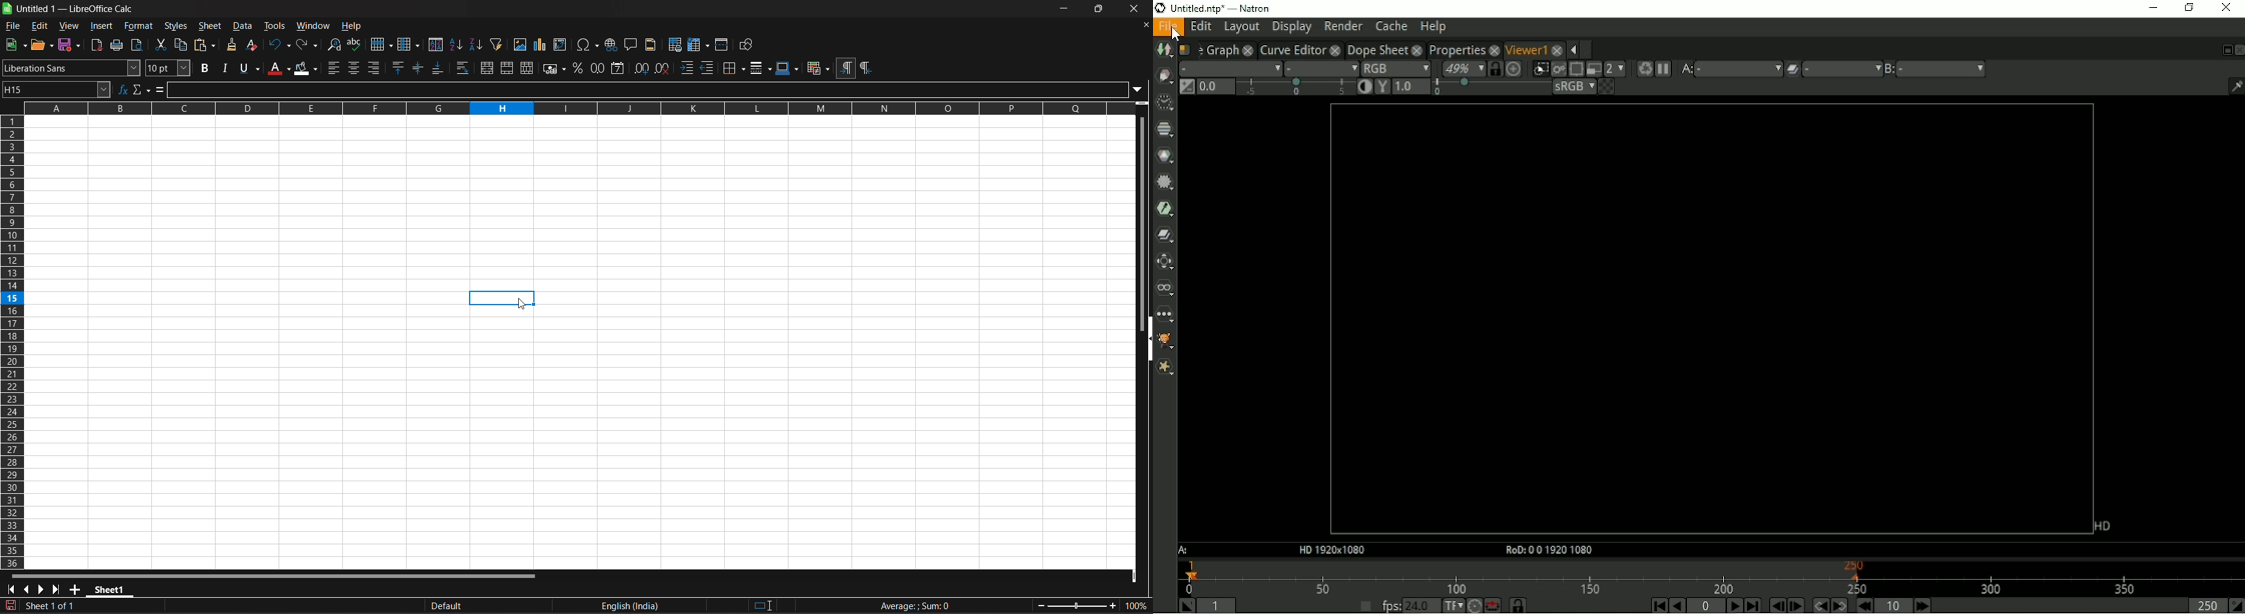  I want to click on border colors, so click(786, 68).